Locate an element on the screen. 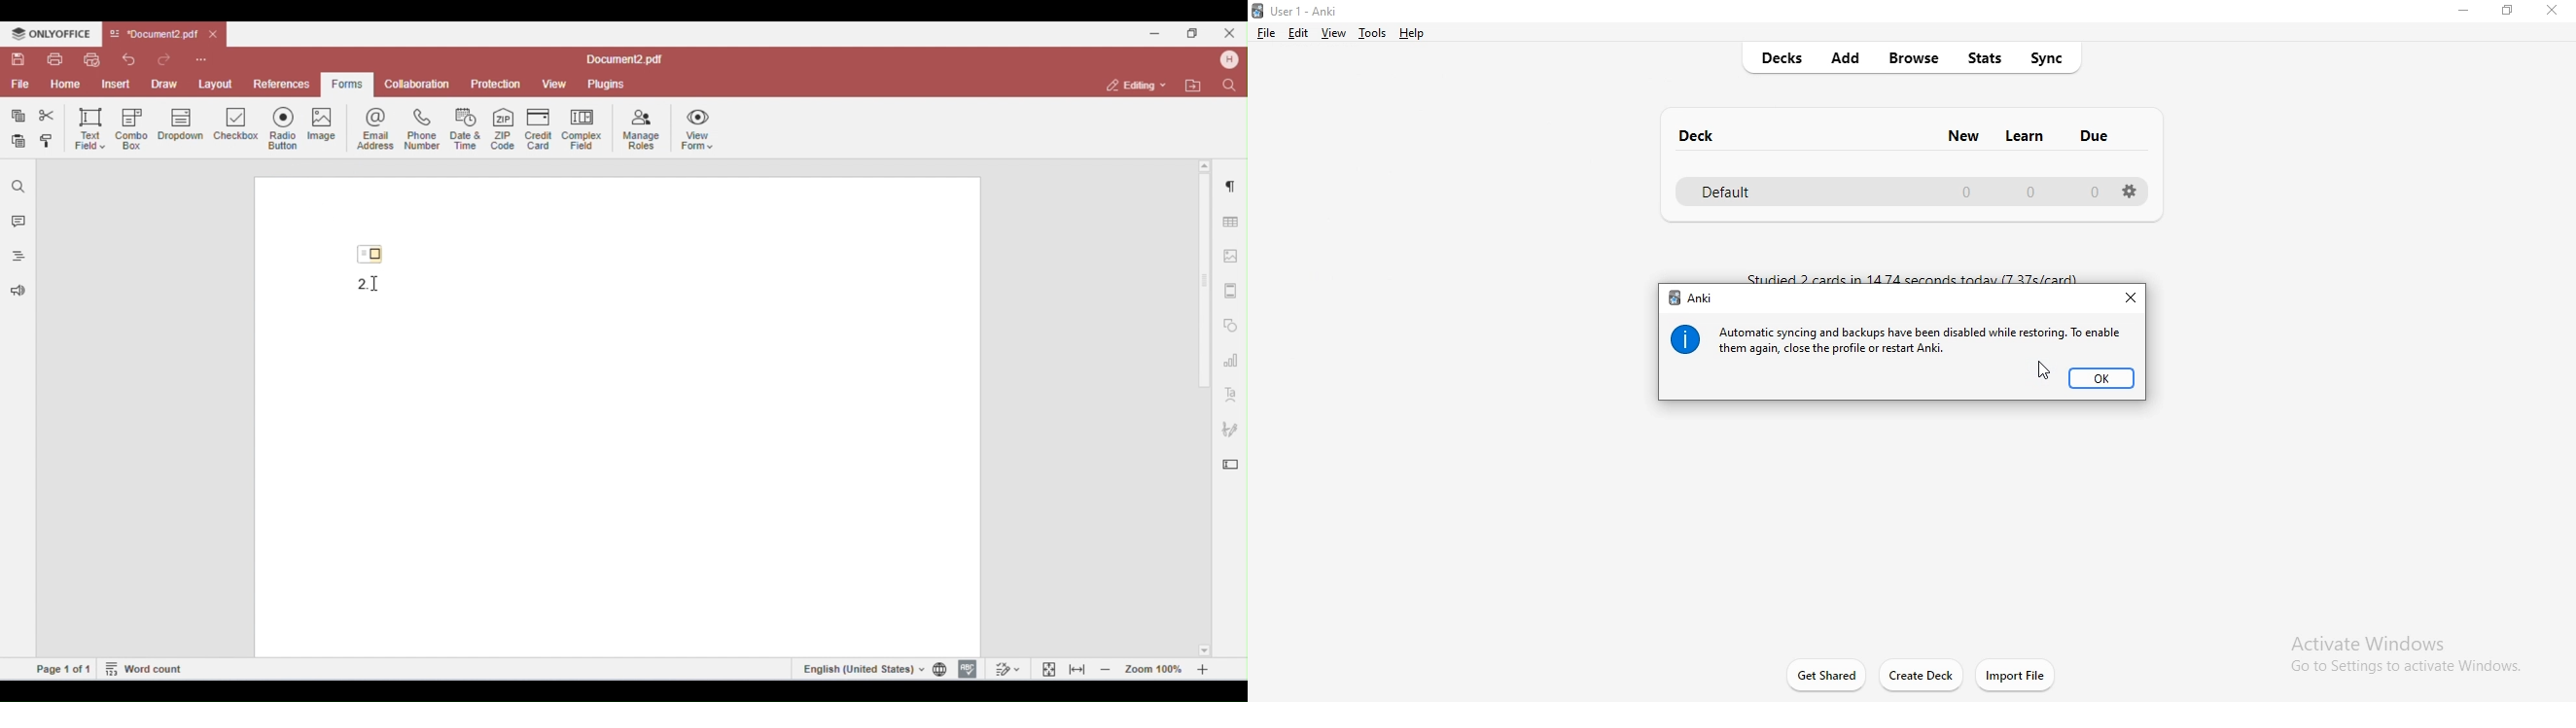  defsult is located at coordinates (1900, 191).